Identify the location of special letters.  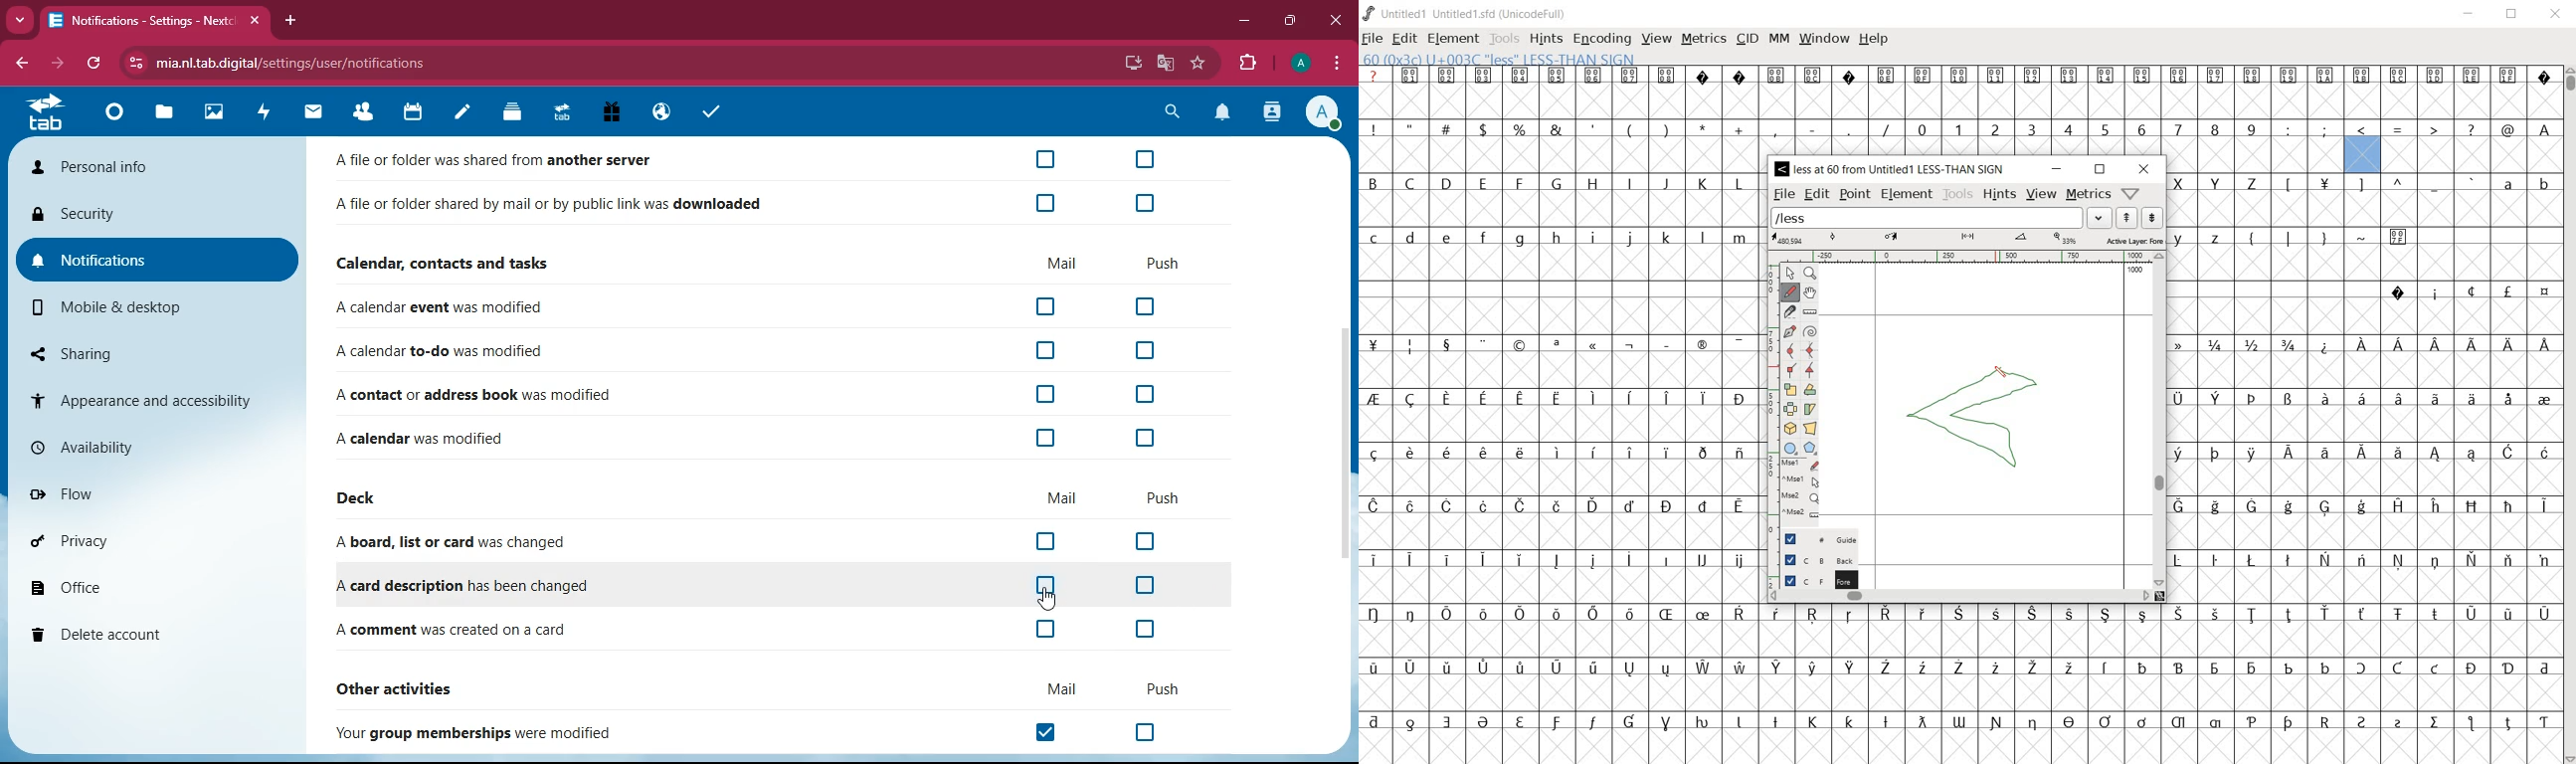
(1566, 398).